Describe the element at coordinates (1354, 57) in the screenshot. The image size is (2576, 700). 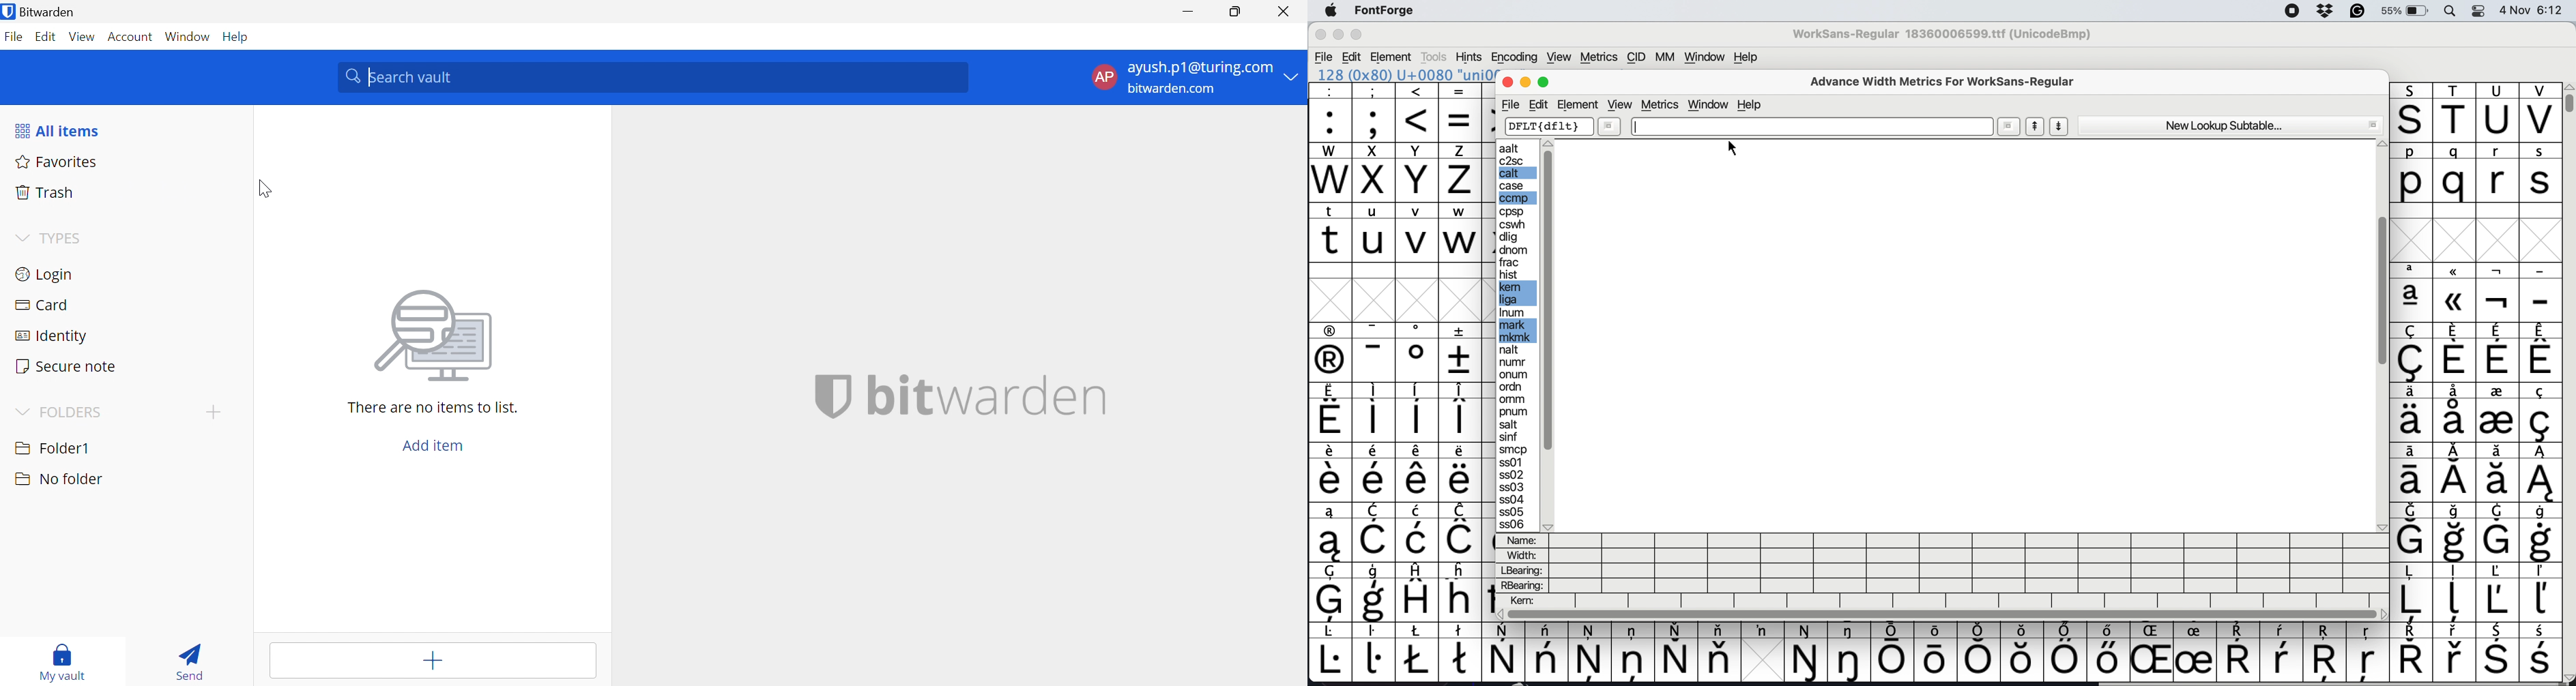
I see `Edit` at that location.